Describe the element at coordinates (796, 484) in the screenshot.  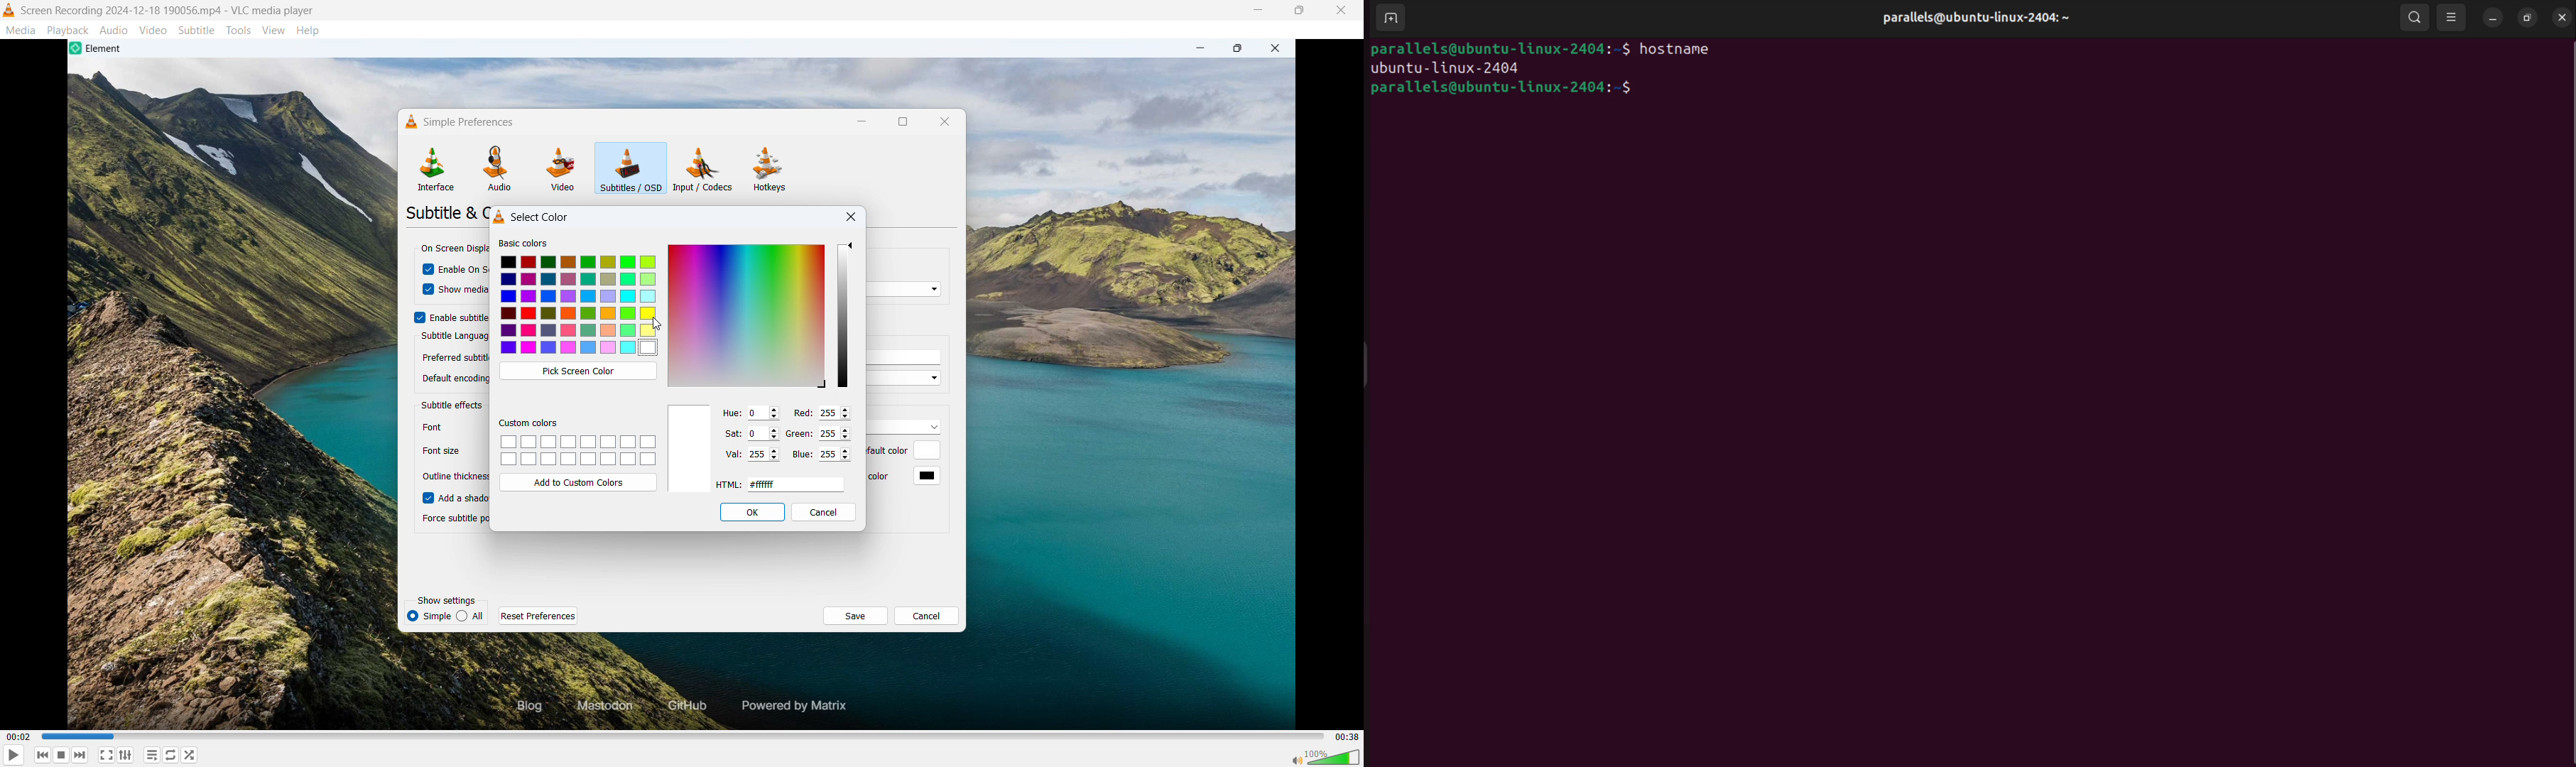
I see `Set HTML ` at that location.